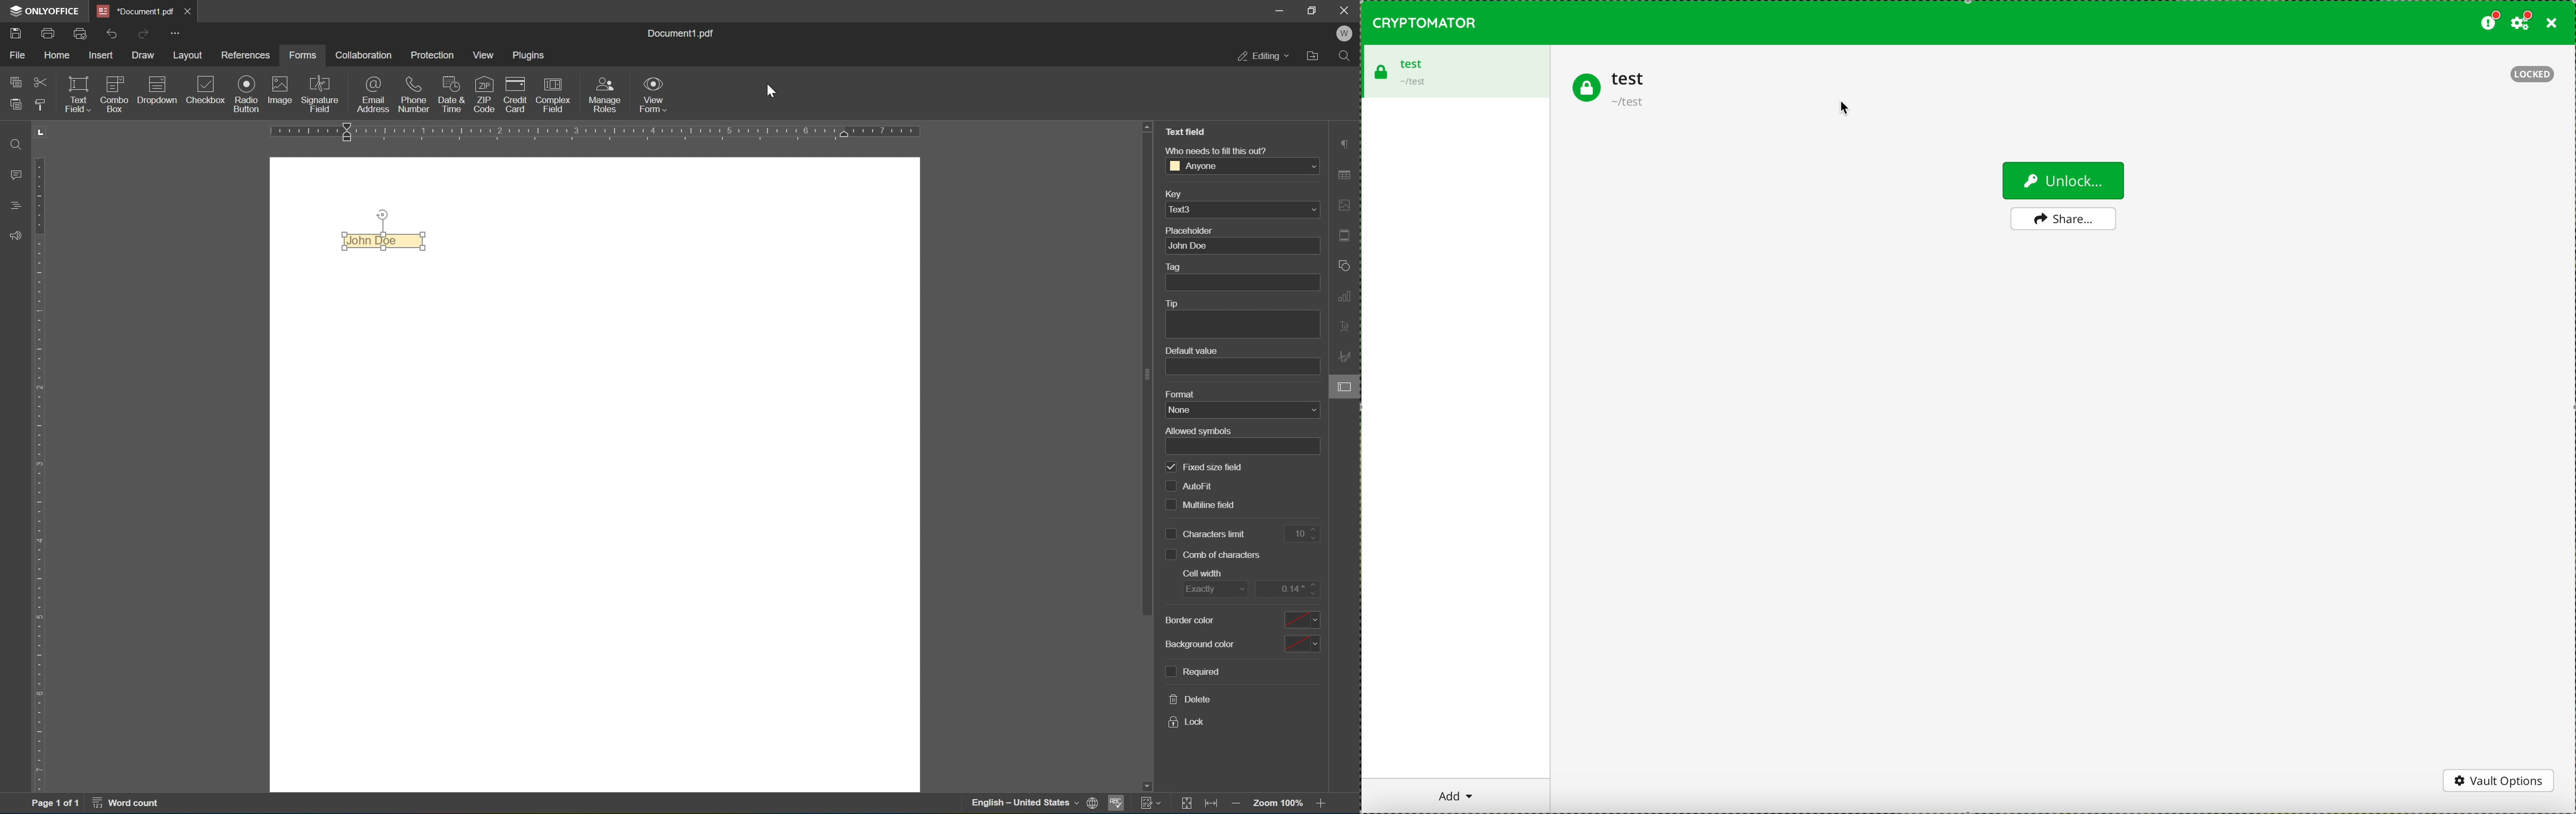 This screenshot has height=840, width=2576. What do you see at coordinates (1180, 194) in the screenshot?
I see `key` at bounding box center [1180, 194].